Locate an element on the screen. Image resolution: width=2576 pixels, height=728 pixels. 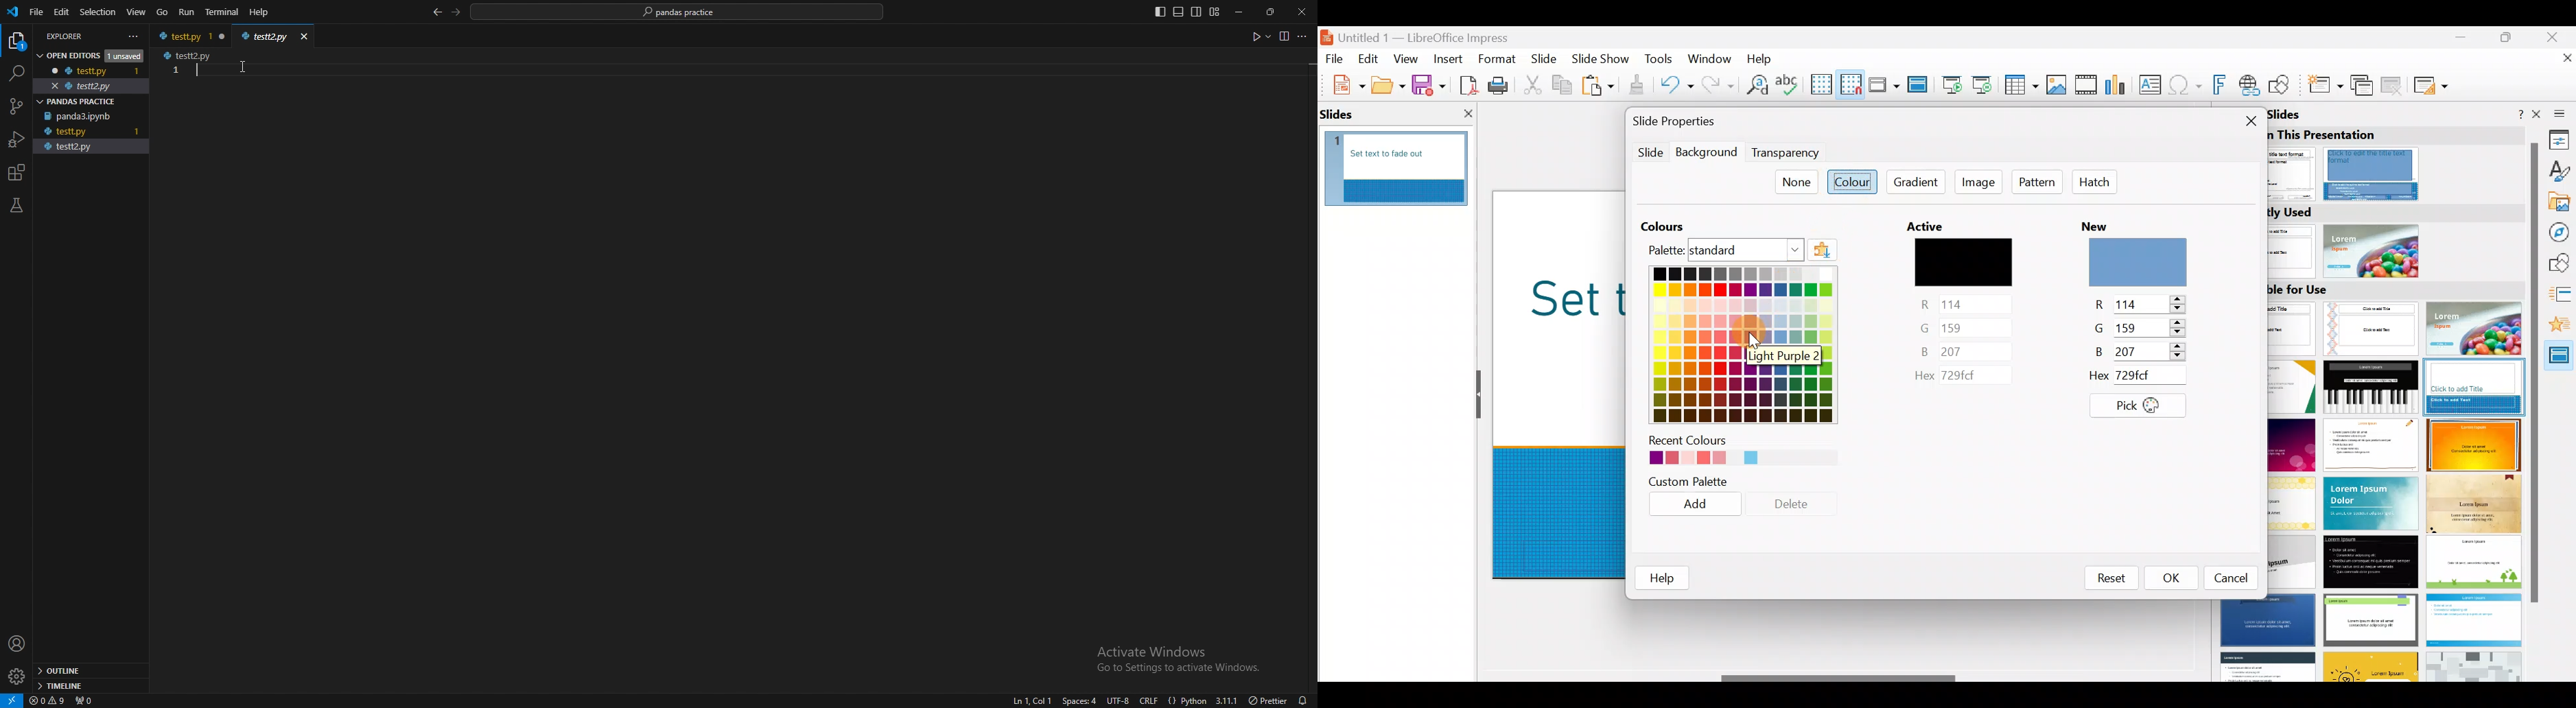
Custom palette is located at coordinates (1695, 481).